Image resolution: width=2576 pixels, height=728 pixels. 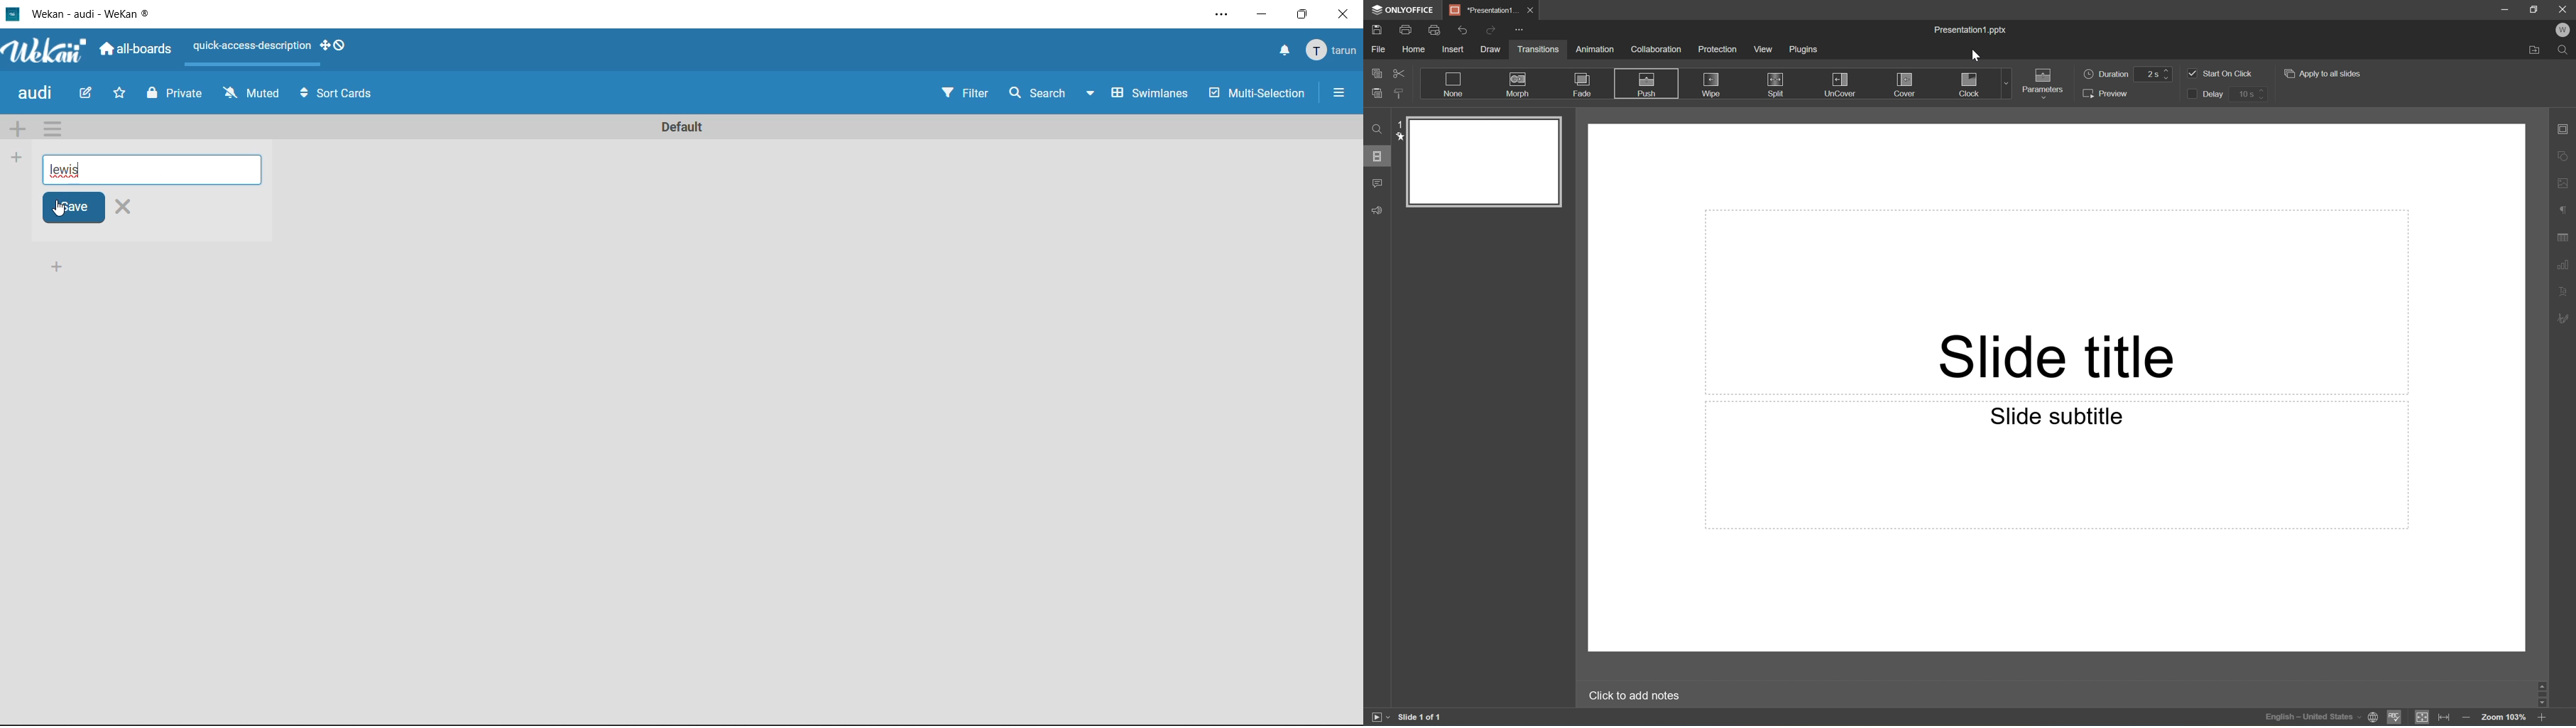 I want to click on Split, so click(x=1777, y=82).